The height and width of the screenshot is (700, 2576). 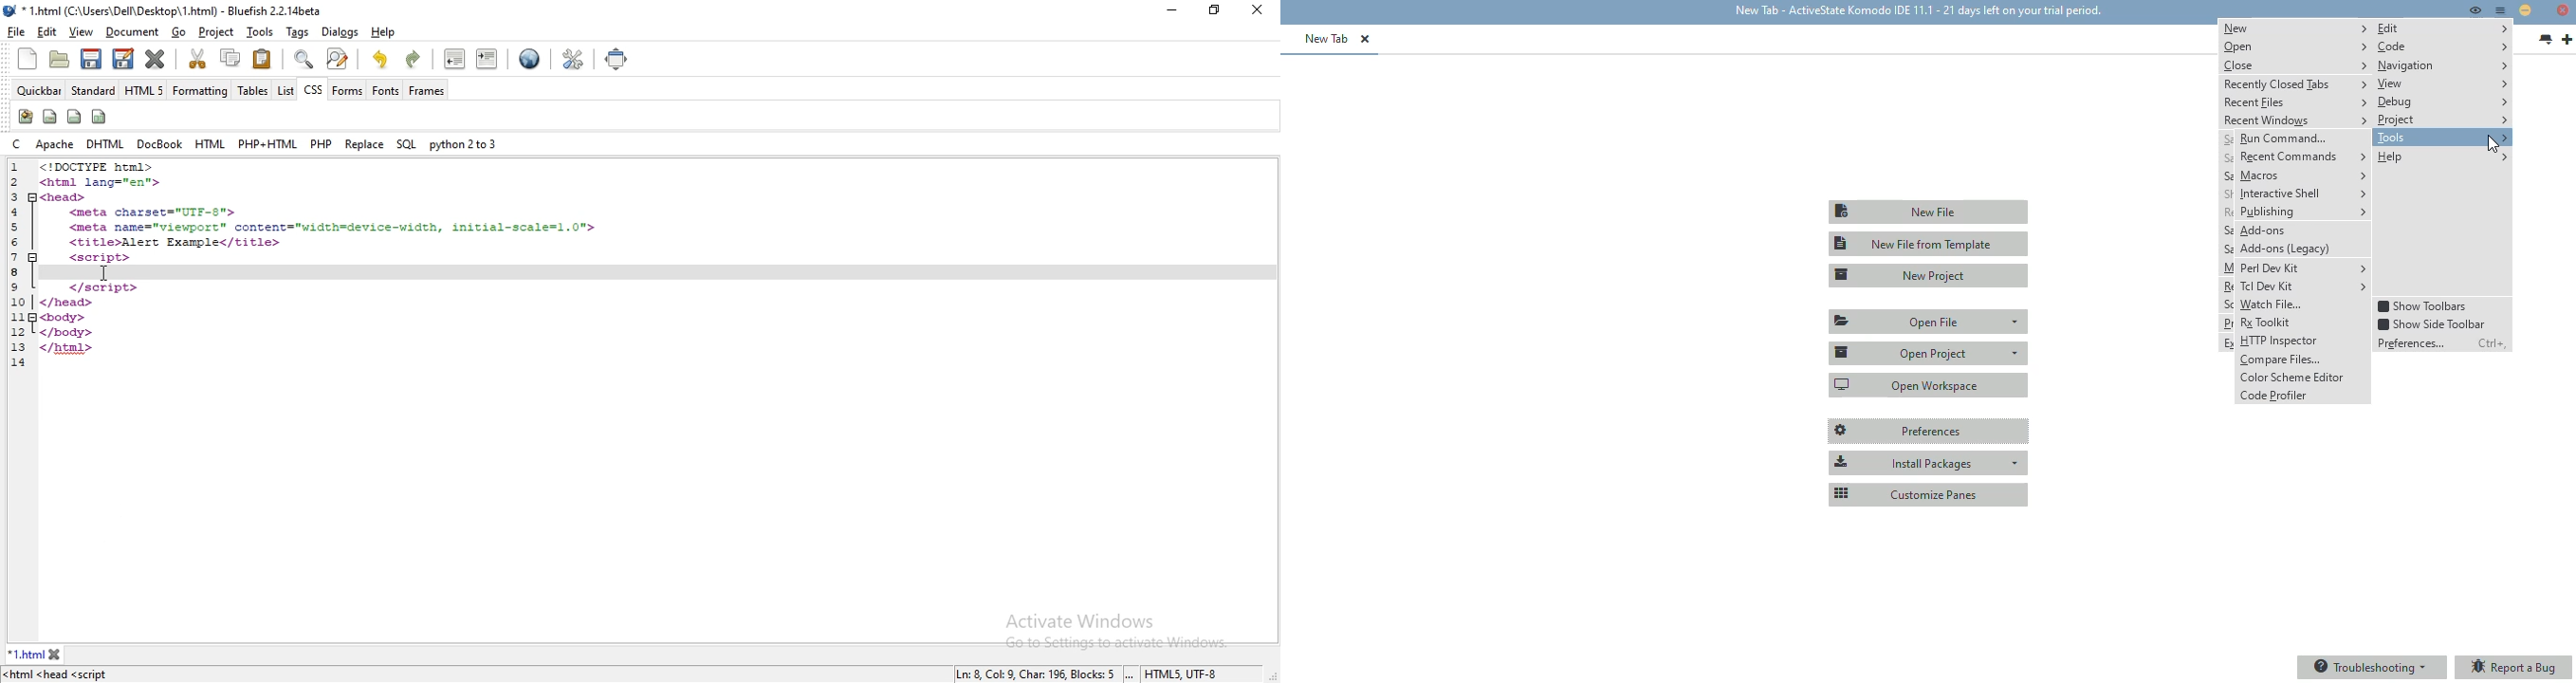 What do you see at coordinates (347, 89) in the screenshot?
I see `forms` at bounding box center [347, 89].